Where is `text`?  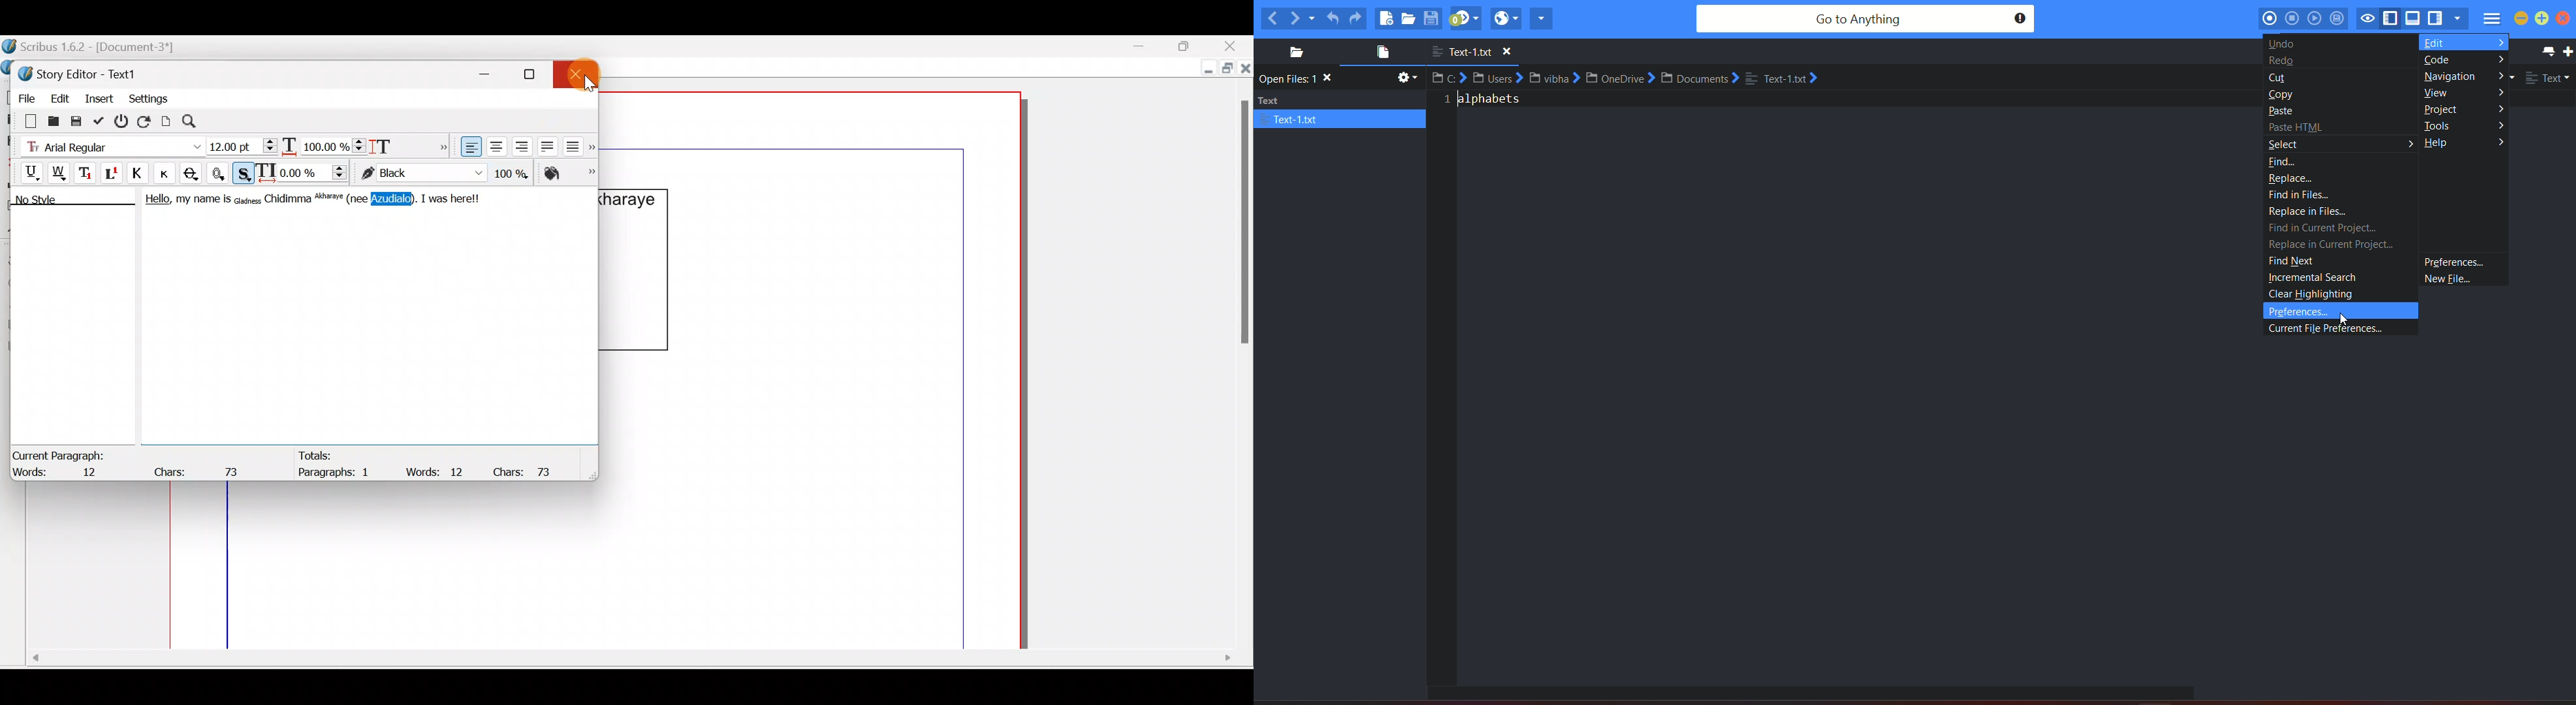
text is located at coordinates (1340, 109).